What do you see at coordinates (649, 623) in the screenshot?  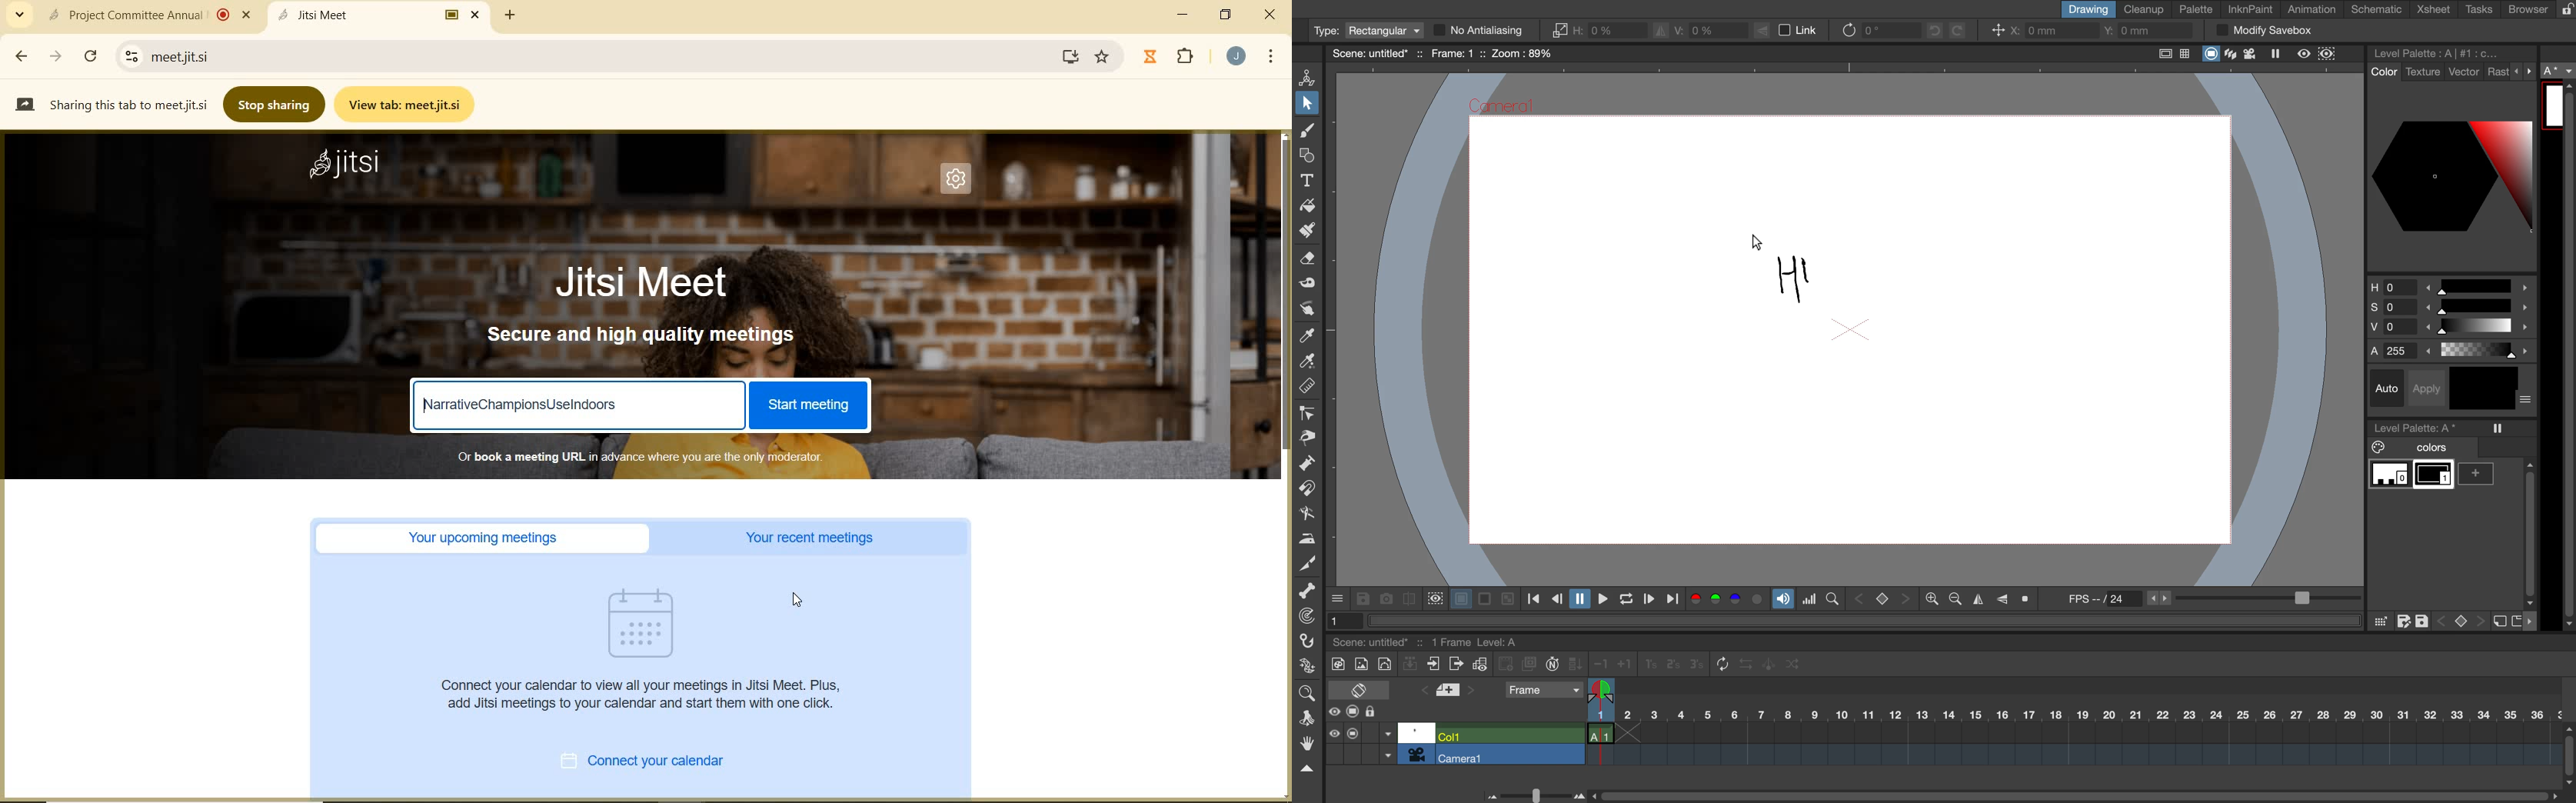 I see `image` at bounding box center [649, 623].